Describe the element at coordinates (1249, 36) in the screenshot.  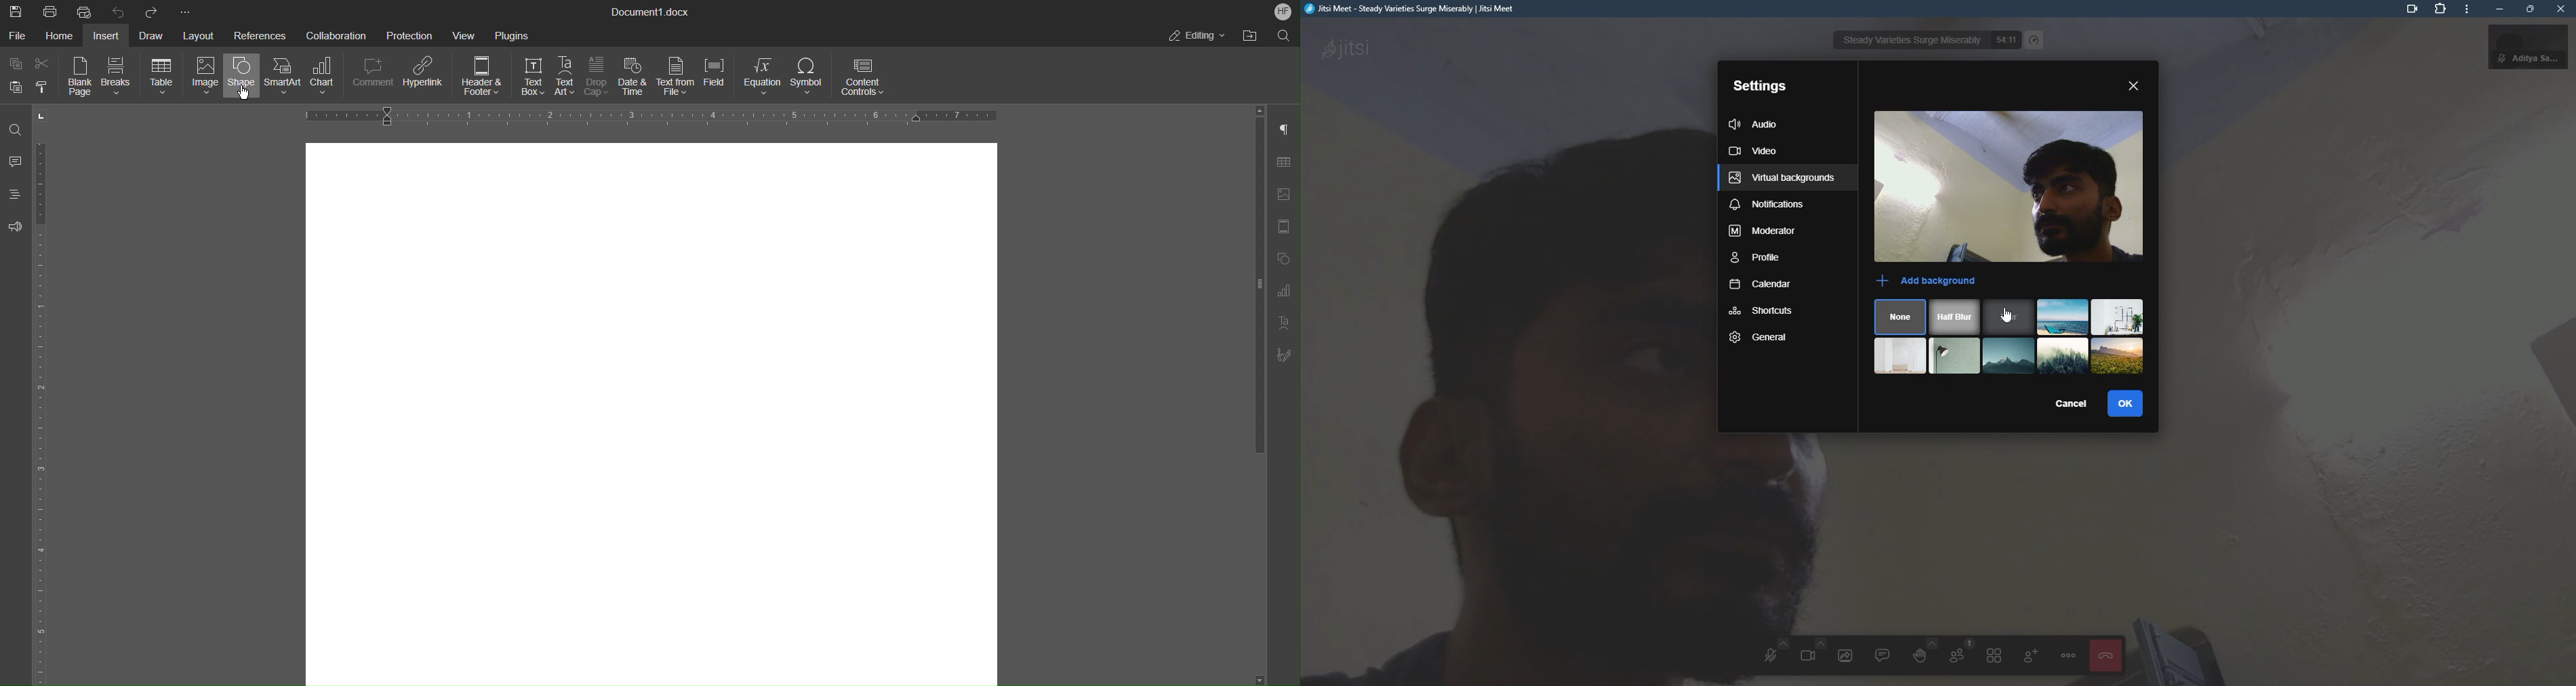
I see `Open File Location` at that location.